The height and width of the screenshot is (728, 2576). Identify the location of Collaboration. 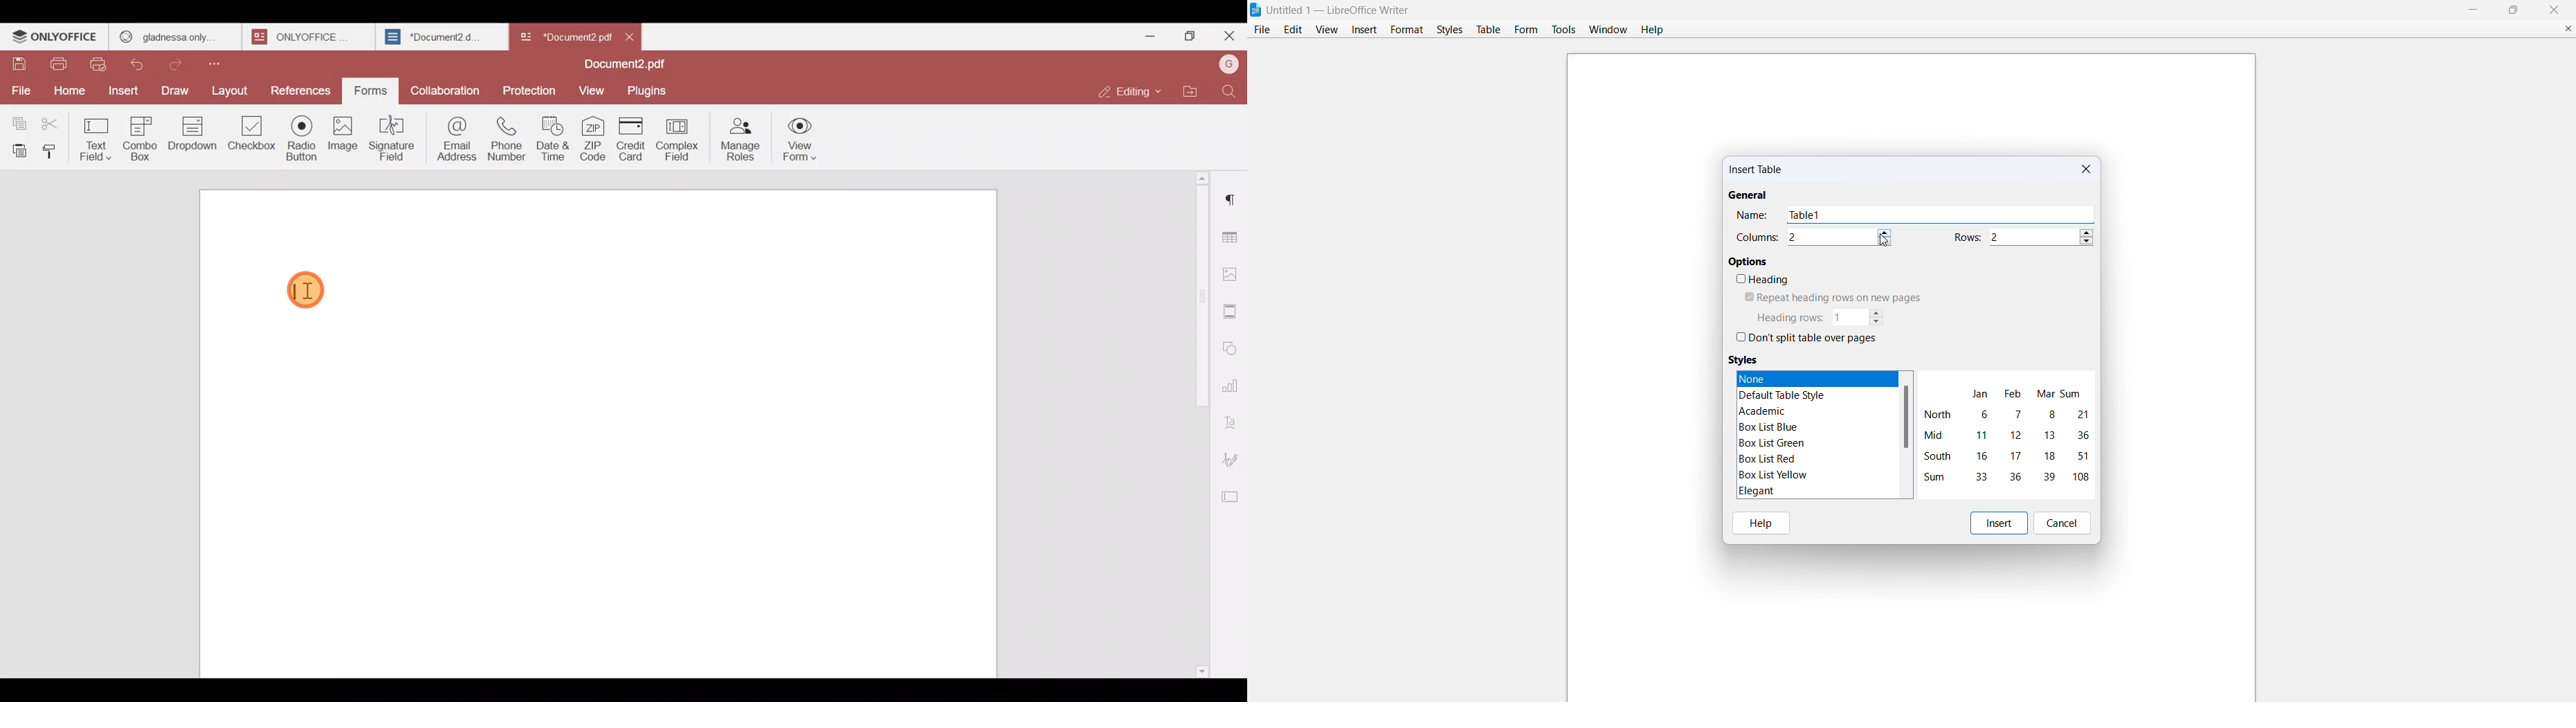
(448, 93).